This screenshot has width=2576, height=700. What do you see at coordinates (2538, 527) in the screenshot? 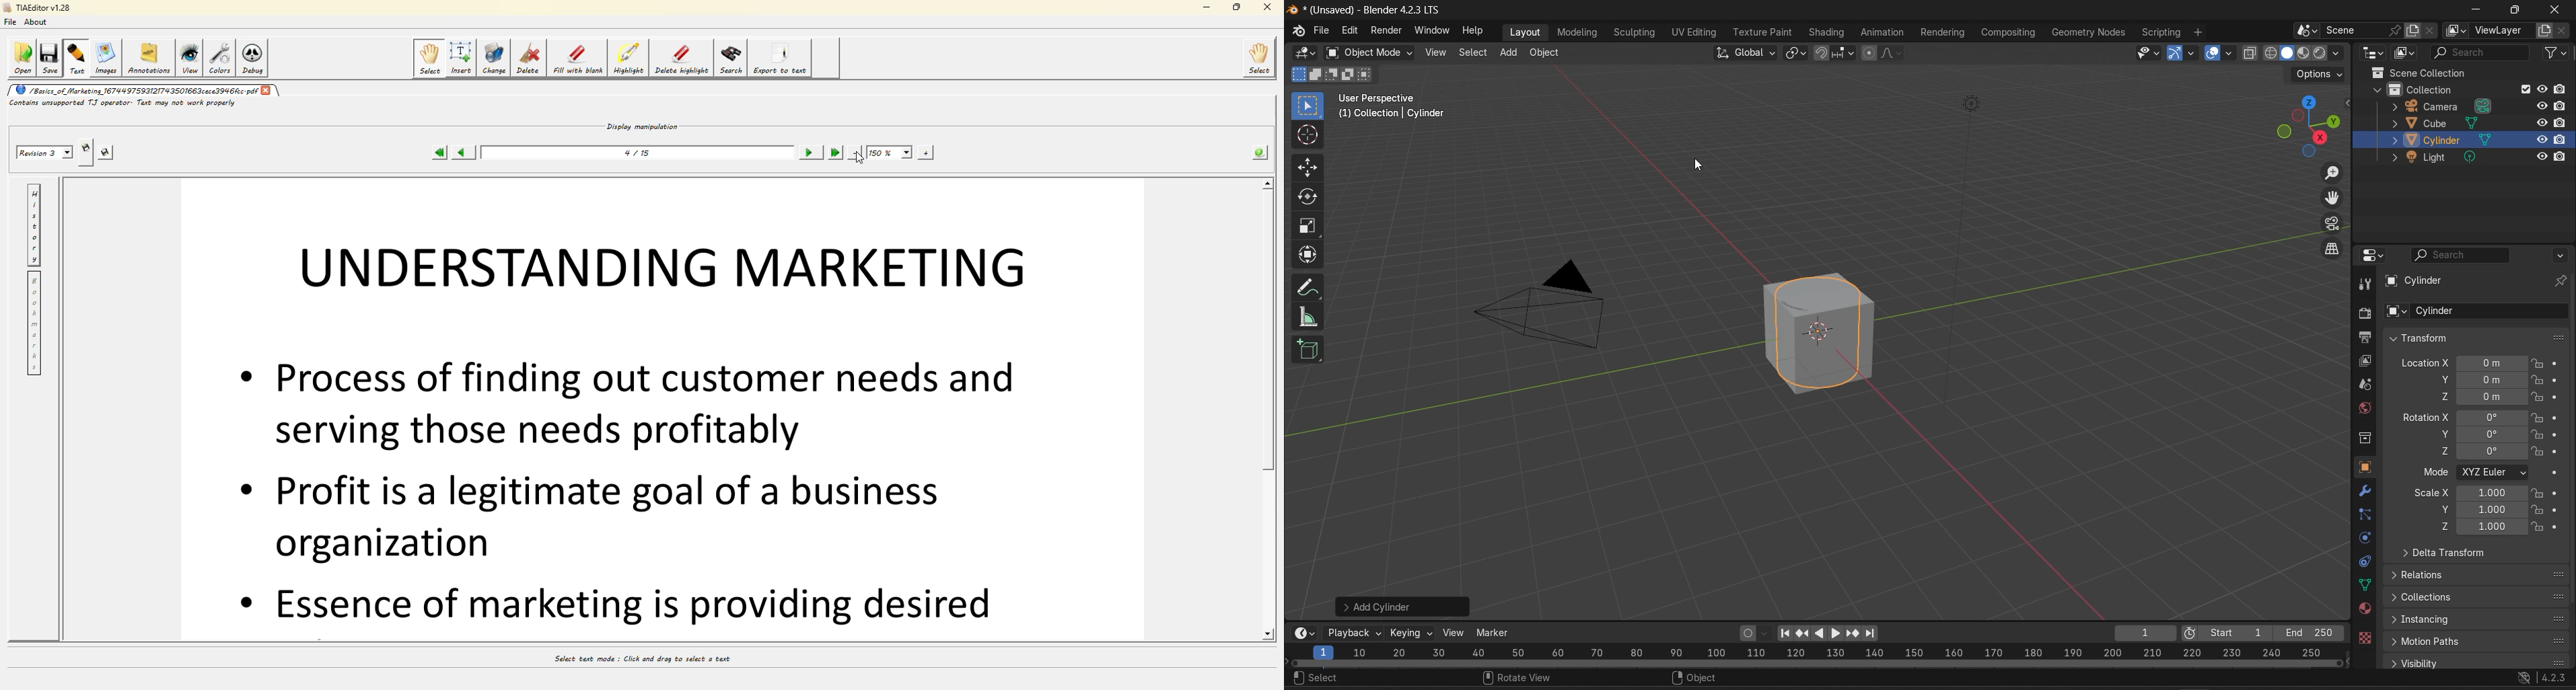
I see `lock scale` at bounding box center [2538, 527].